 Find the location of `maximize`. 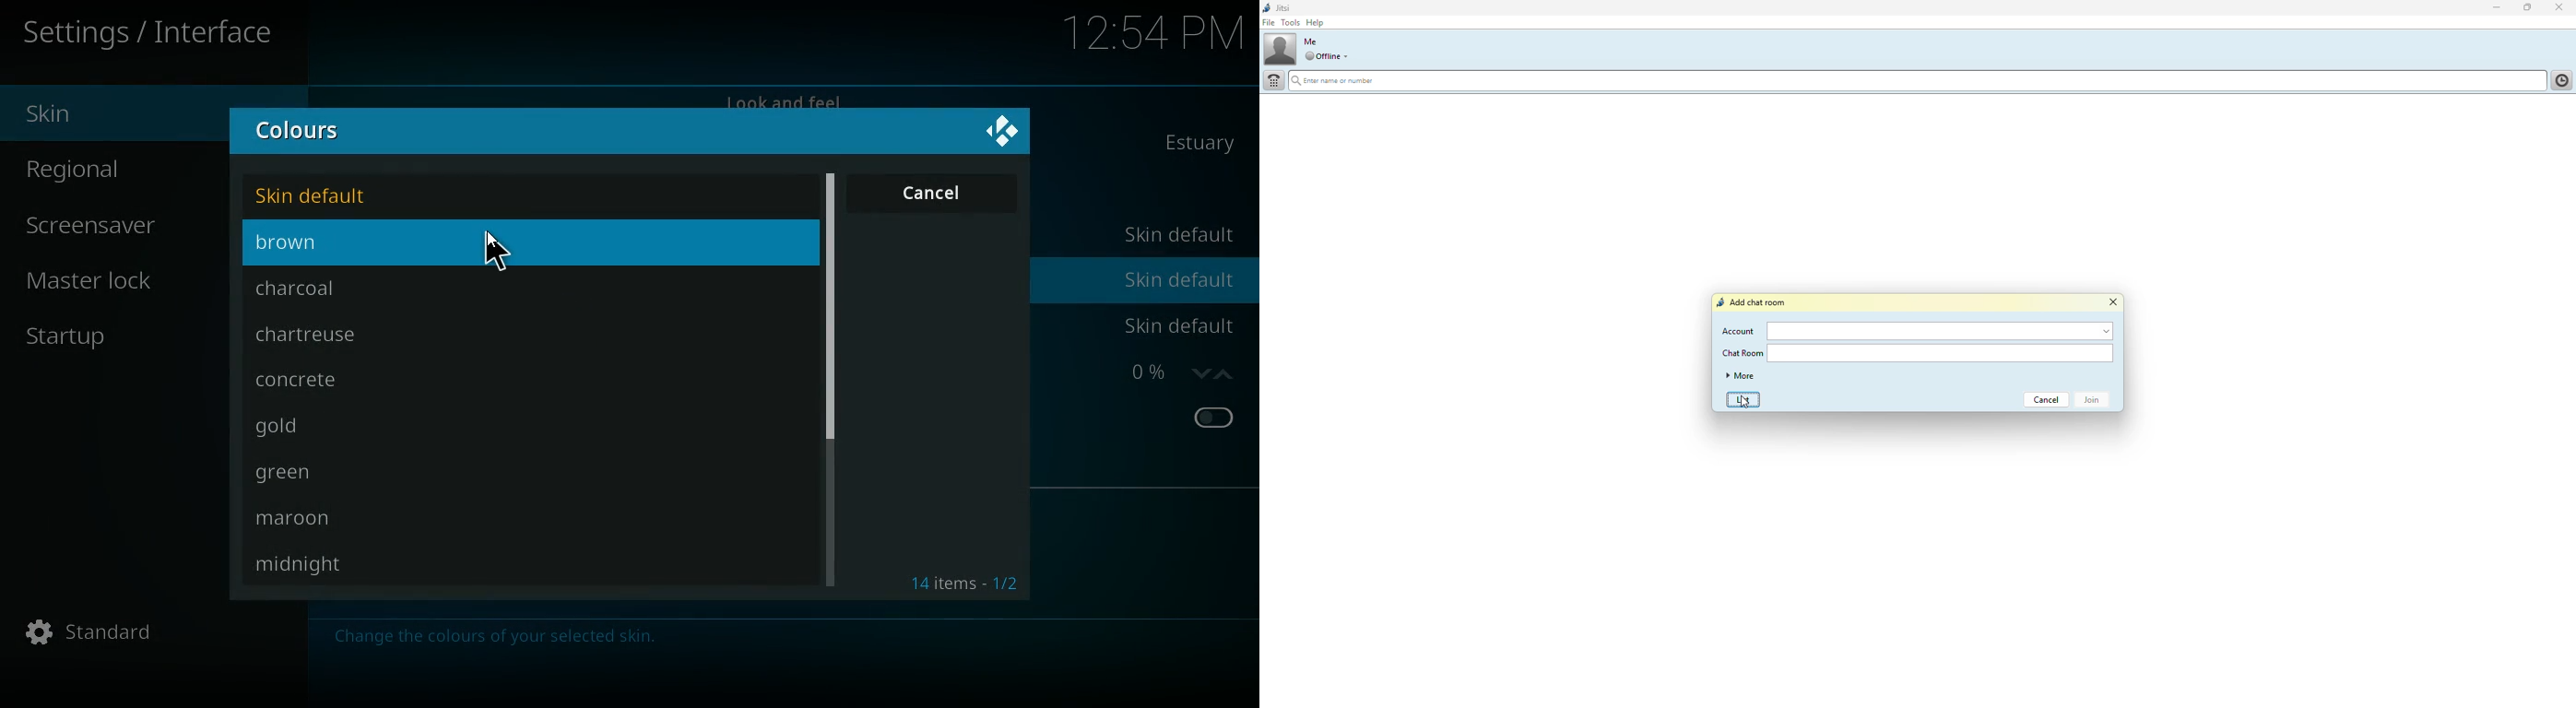

maximize is located at coordinates (2525, 7).